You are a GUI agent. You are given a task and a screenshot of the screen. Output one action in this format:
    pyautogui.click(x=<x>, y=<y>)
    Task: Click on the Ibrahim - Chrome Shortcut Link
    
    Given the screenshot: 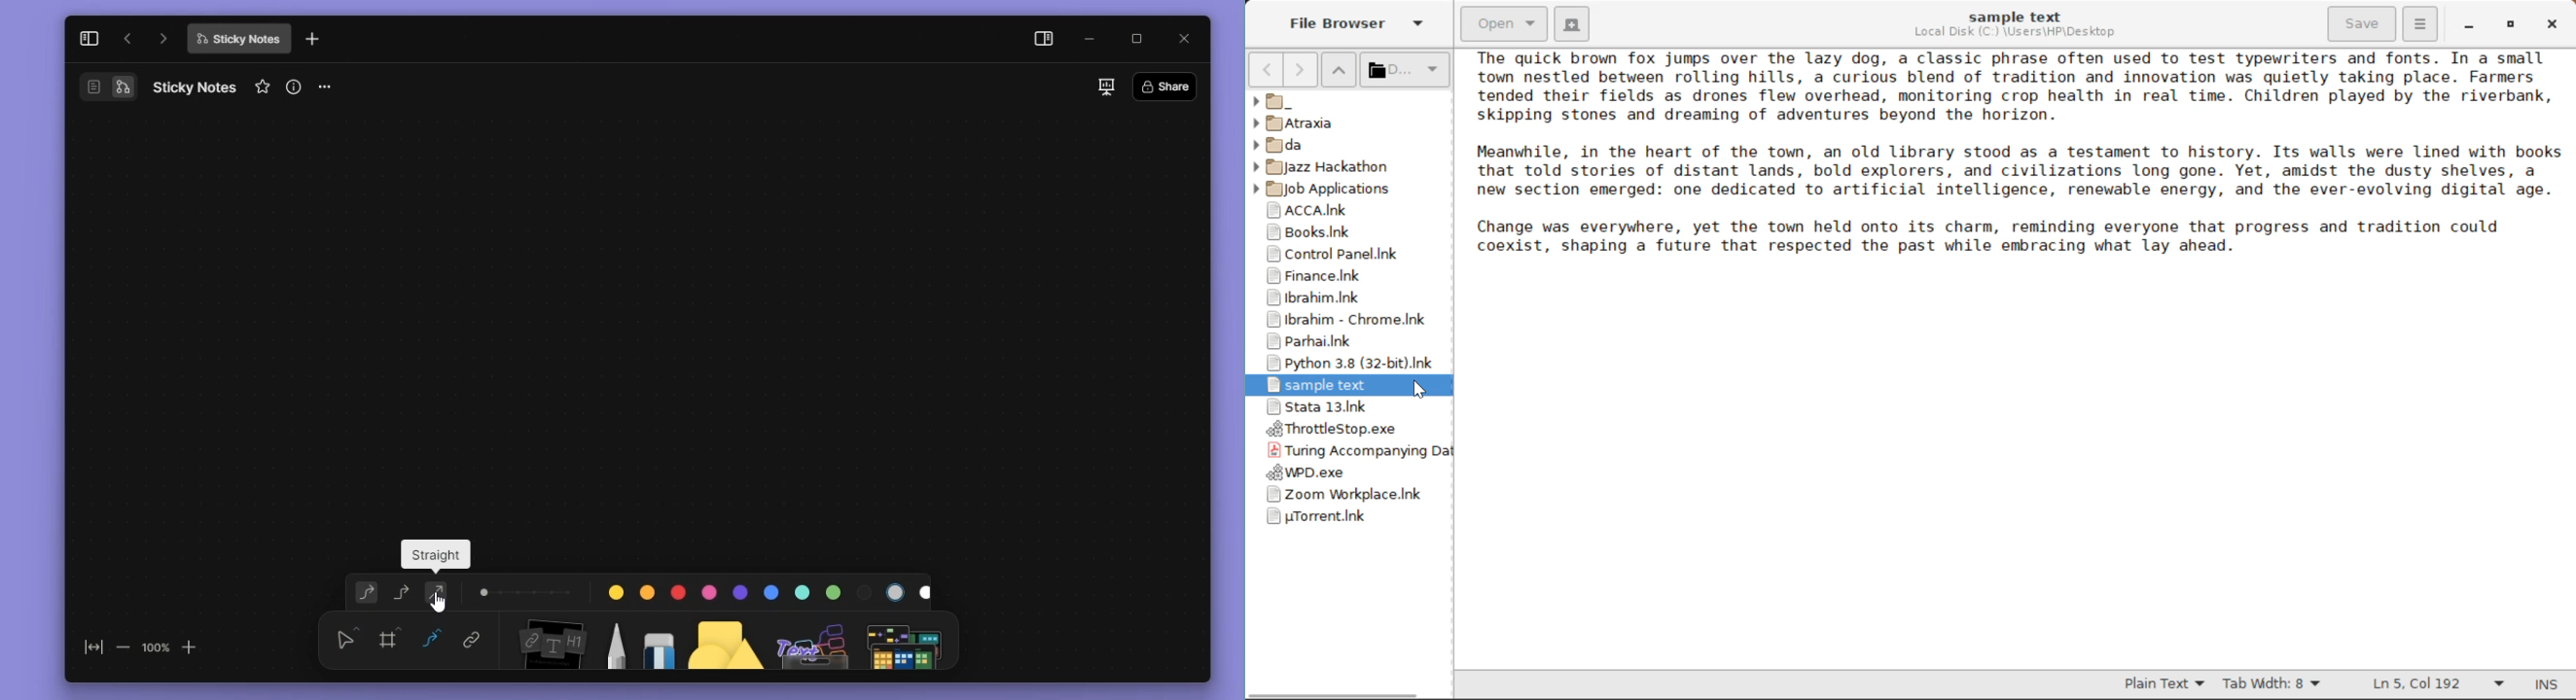 What is the action you would take?
    pyautogui.click(x=1346, y=322)
    